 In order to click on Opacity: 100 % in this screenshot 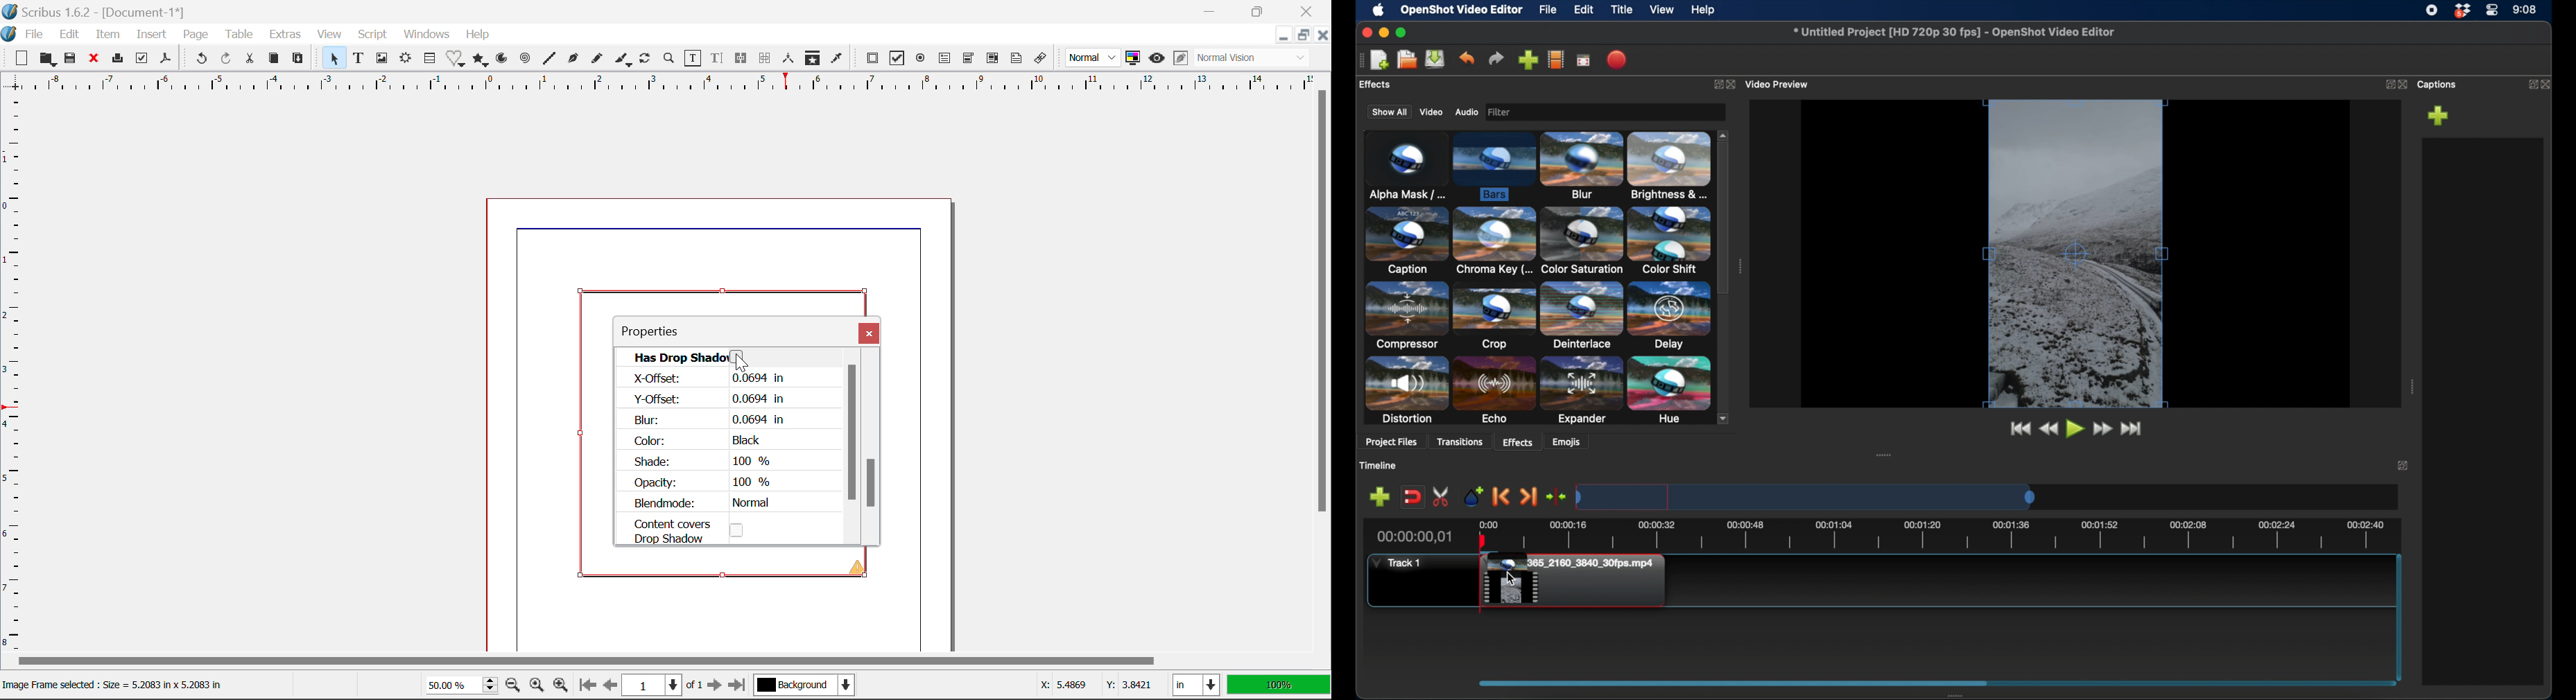, I will do `click(707, 483)`.